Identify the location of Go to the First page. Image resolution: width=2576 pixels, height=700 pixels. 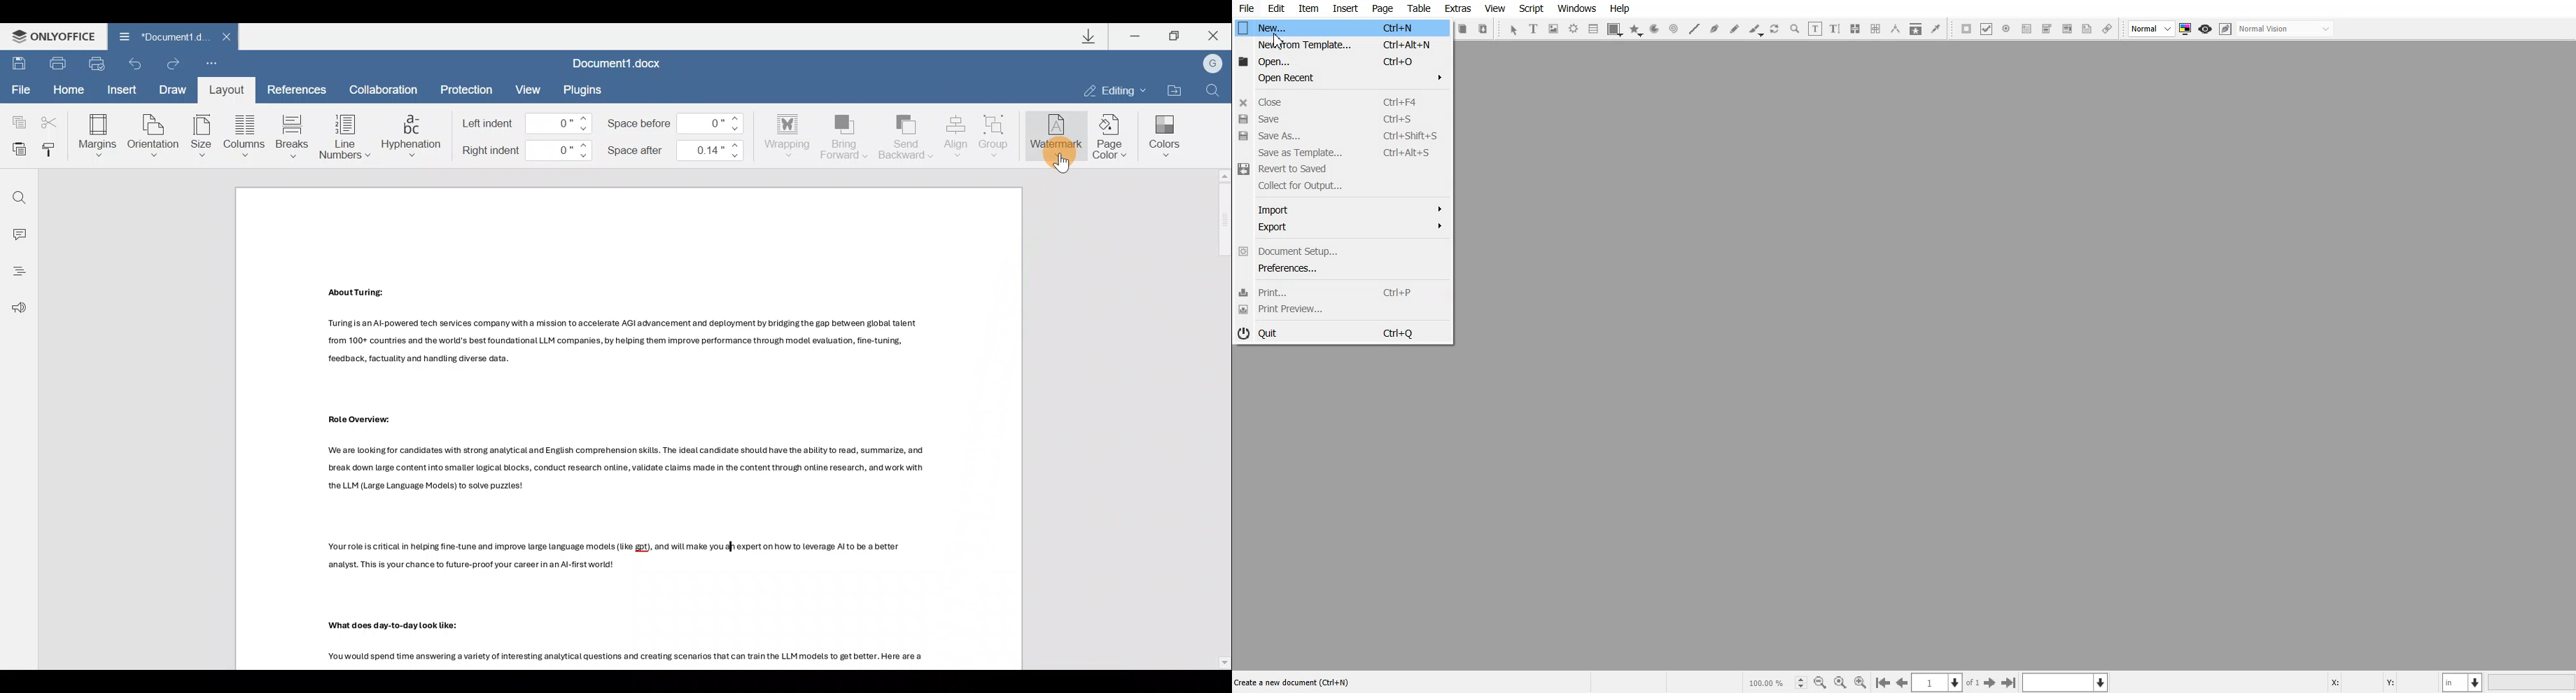
(1991, 682).